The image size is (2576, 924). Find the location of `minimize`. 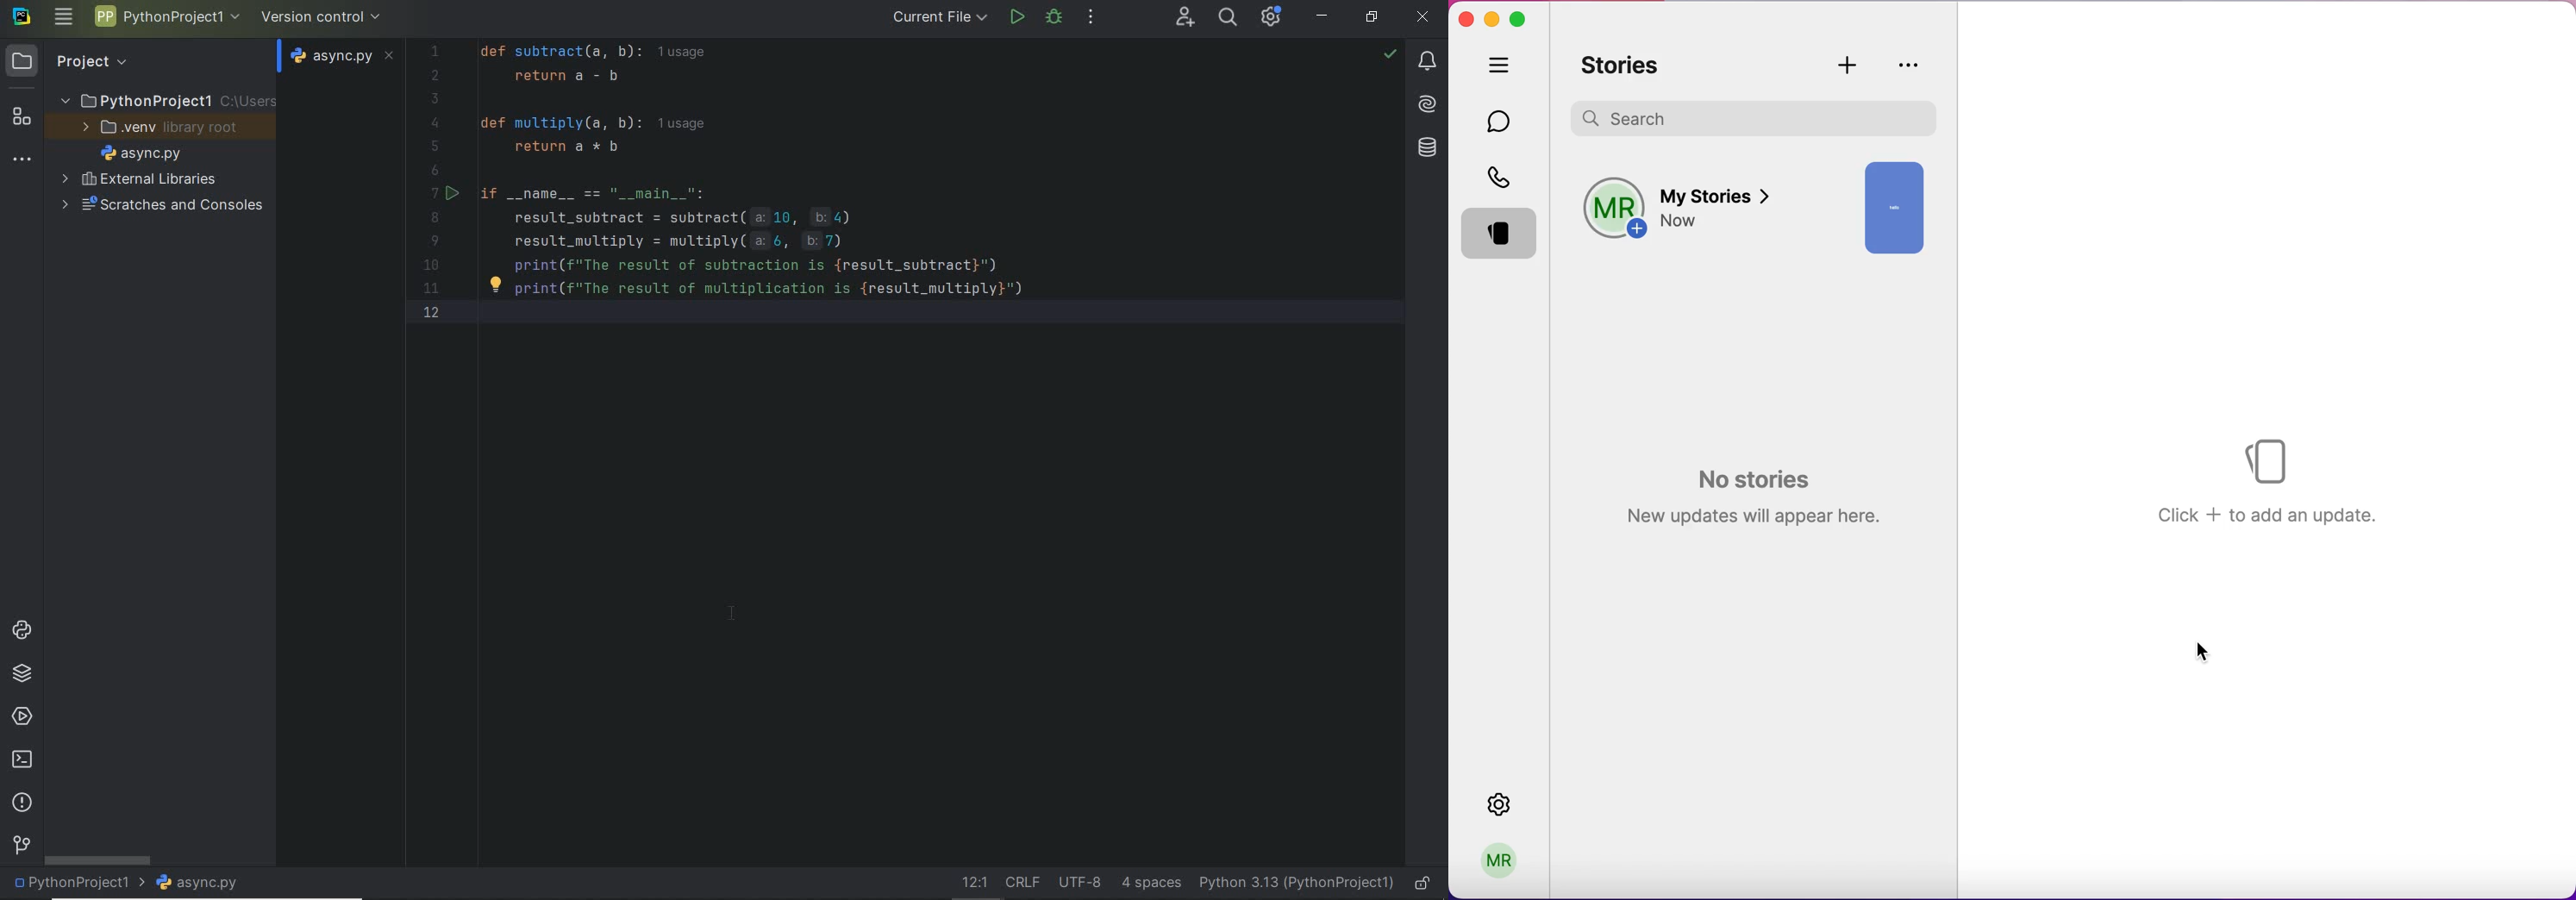

minimize is located at coordinates (1492, 17).